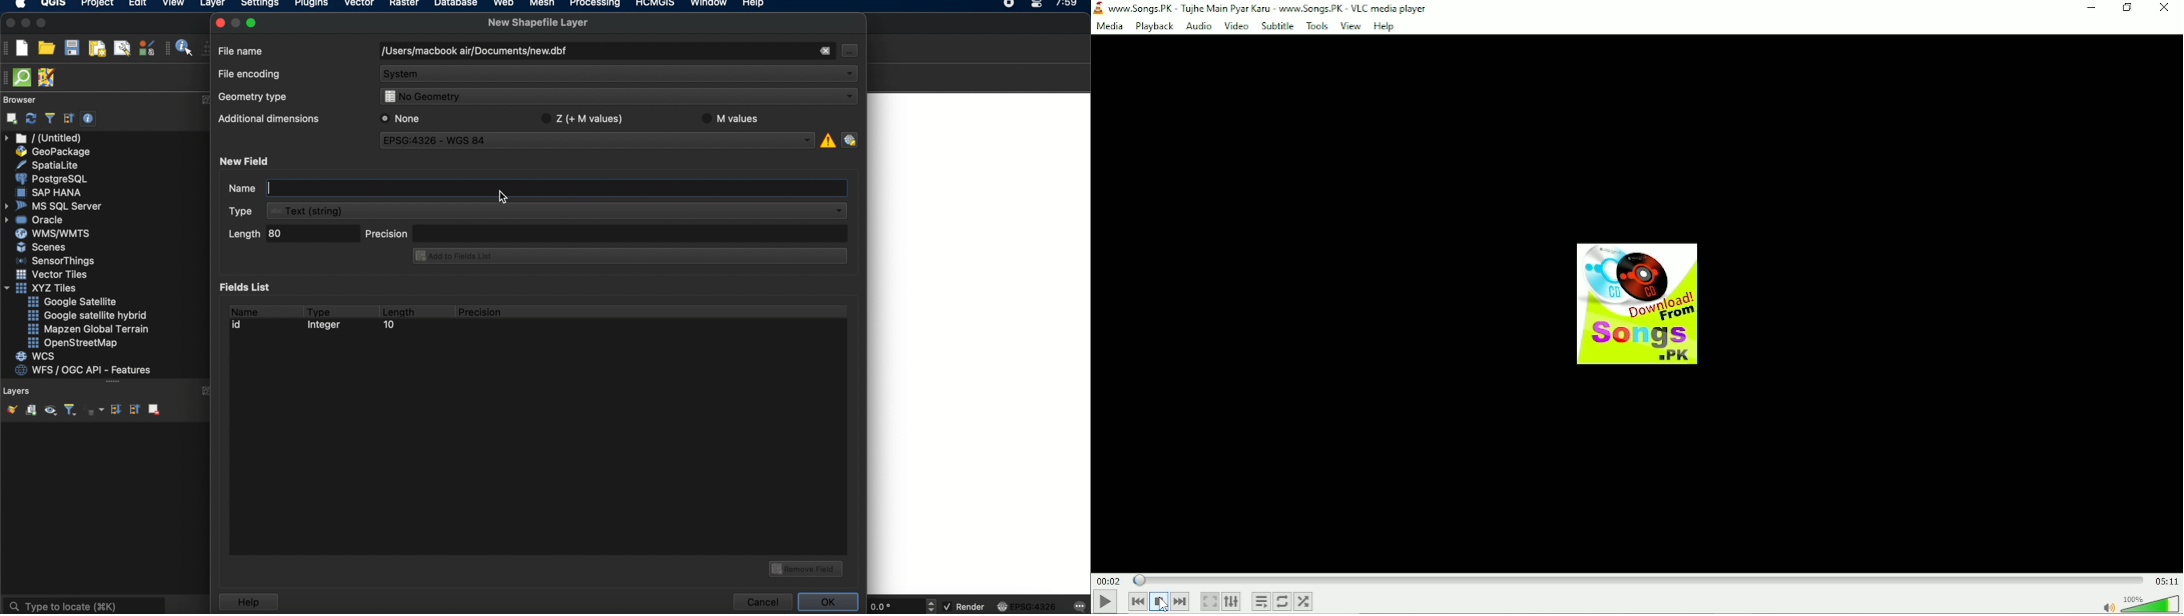 This screenshot has height=616, width=2184. I want to click on Audio track, so click(1636, 303).